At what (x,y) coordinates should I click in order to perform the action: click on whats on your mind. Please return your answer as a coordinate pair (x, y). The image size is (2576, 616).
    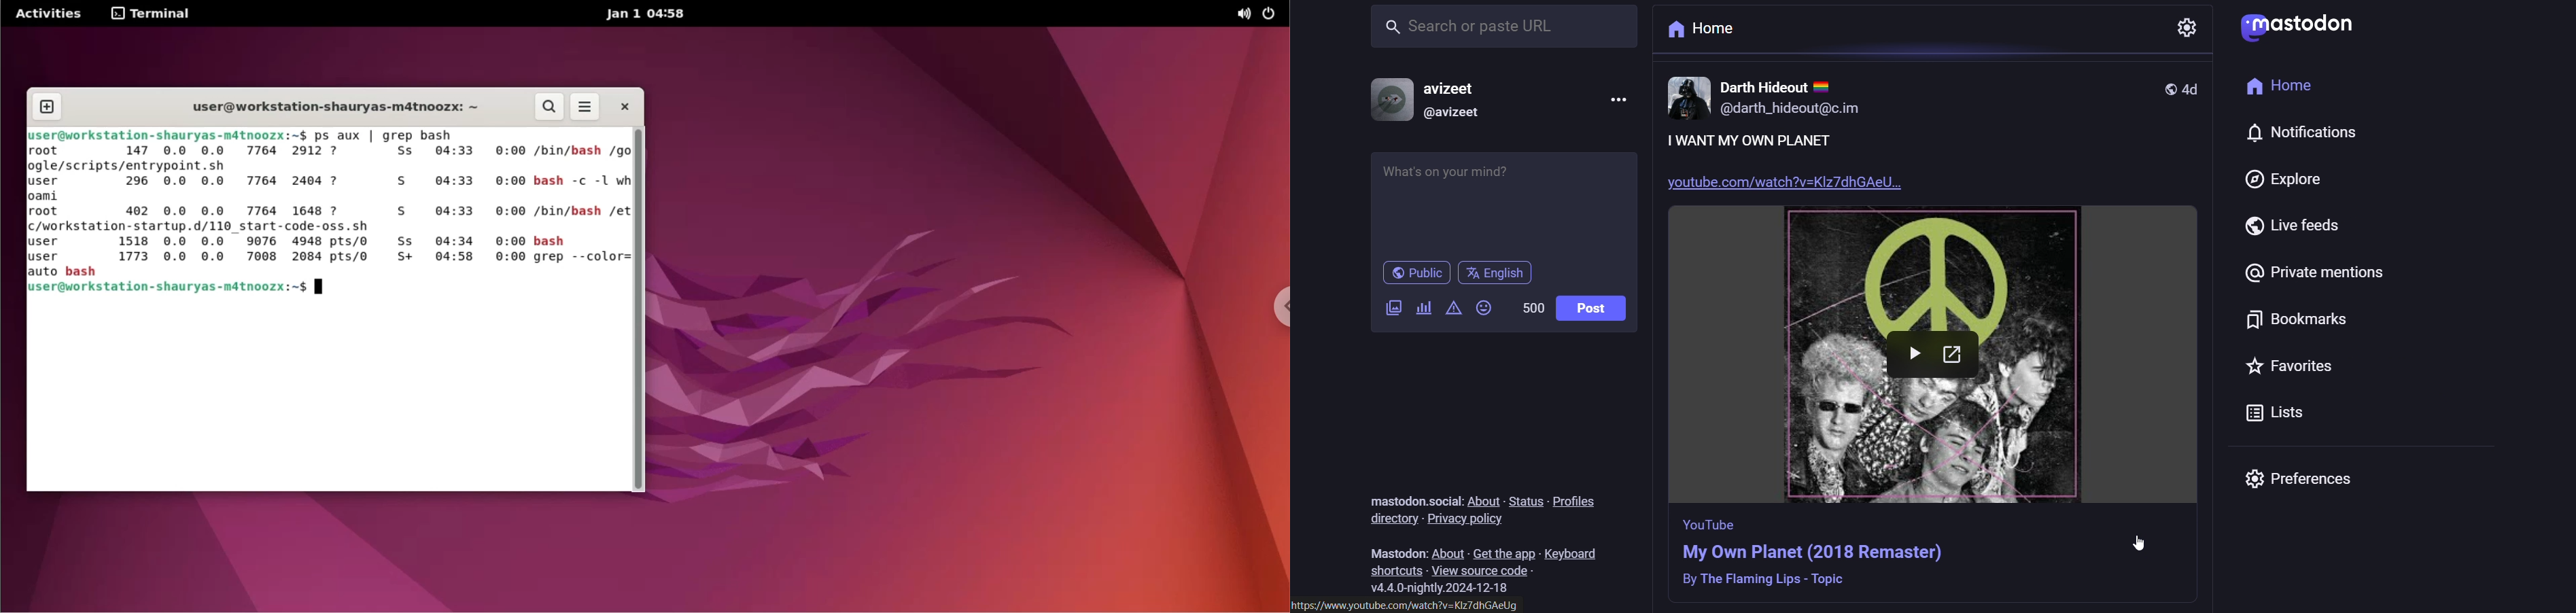
    Looking at the image, I should click on (1503, 201).